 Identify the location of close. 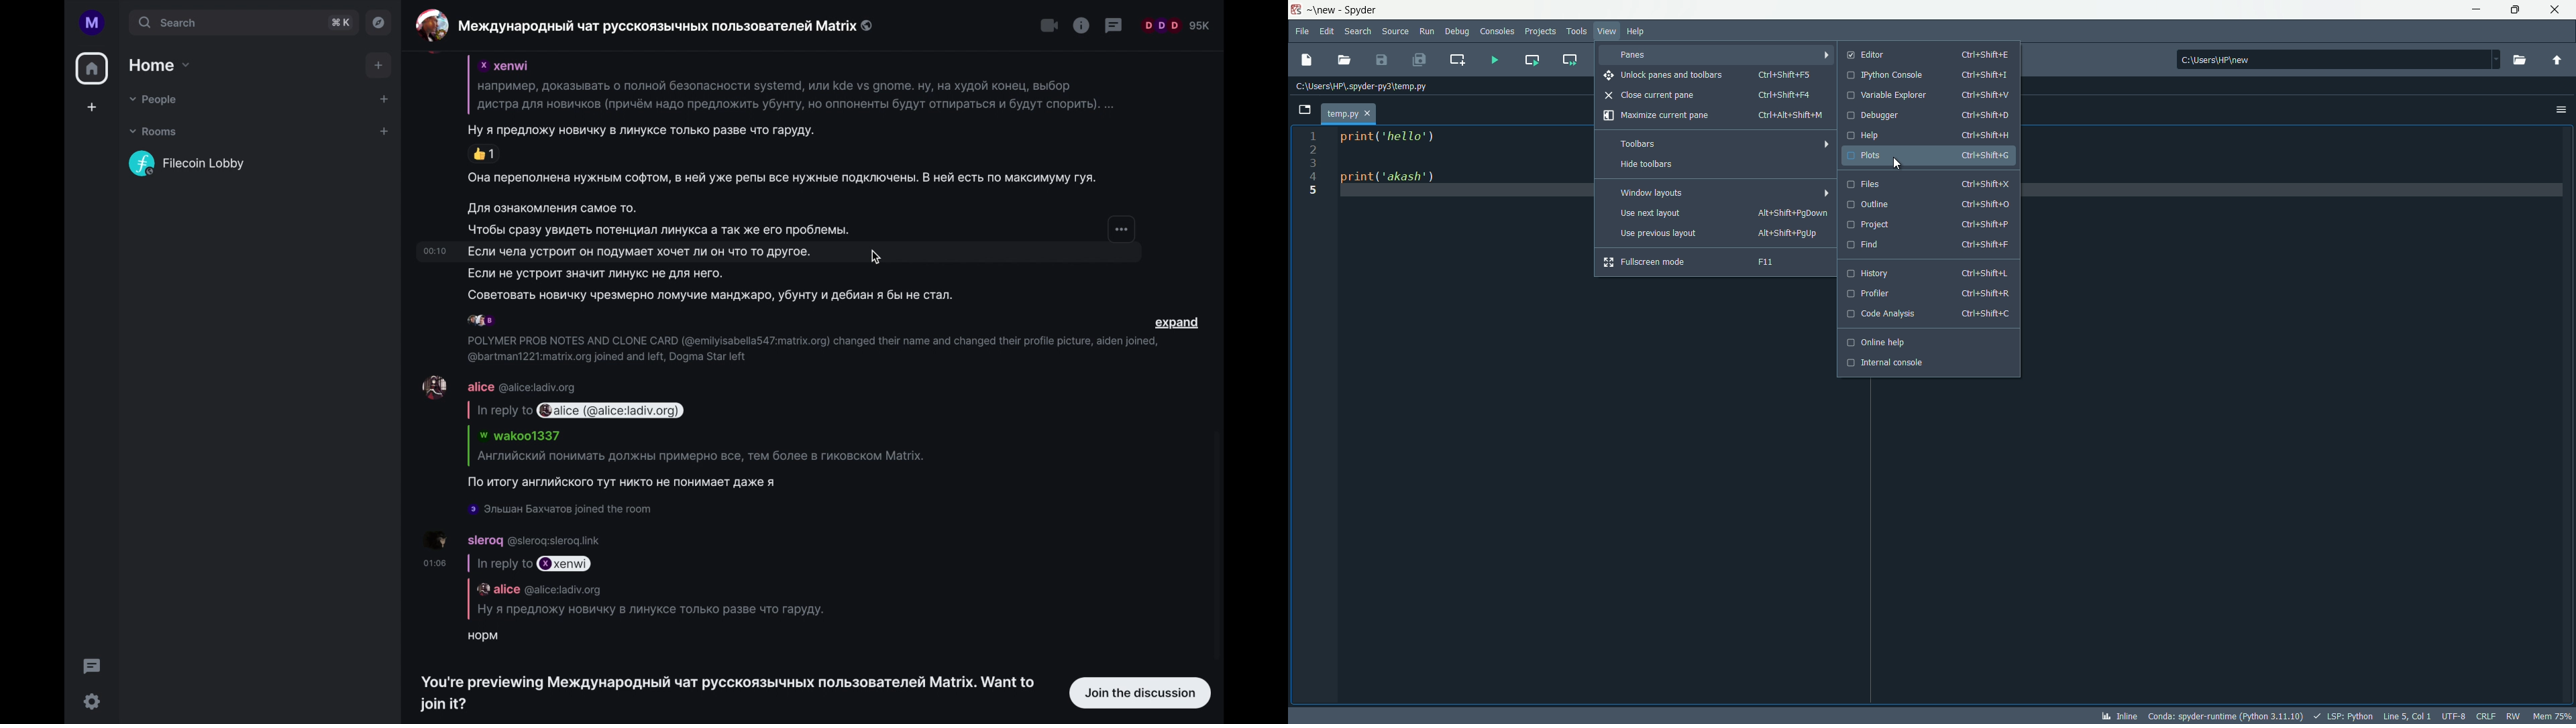
(2557, 9).